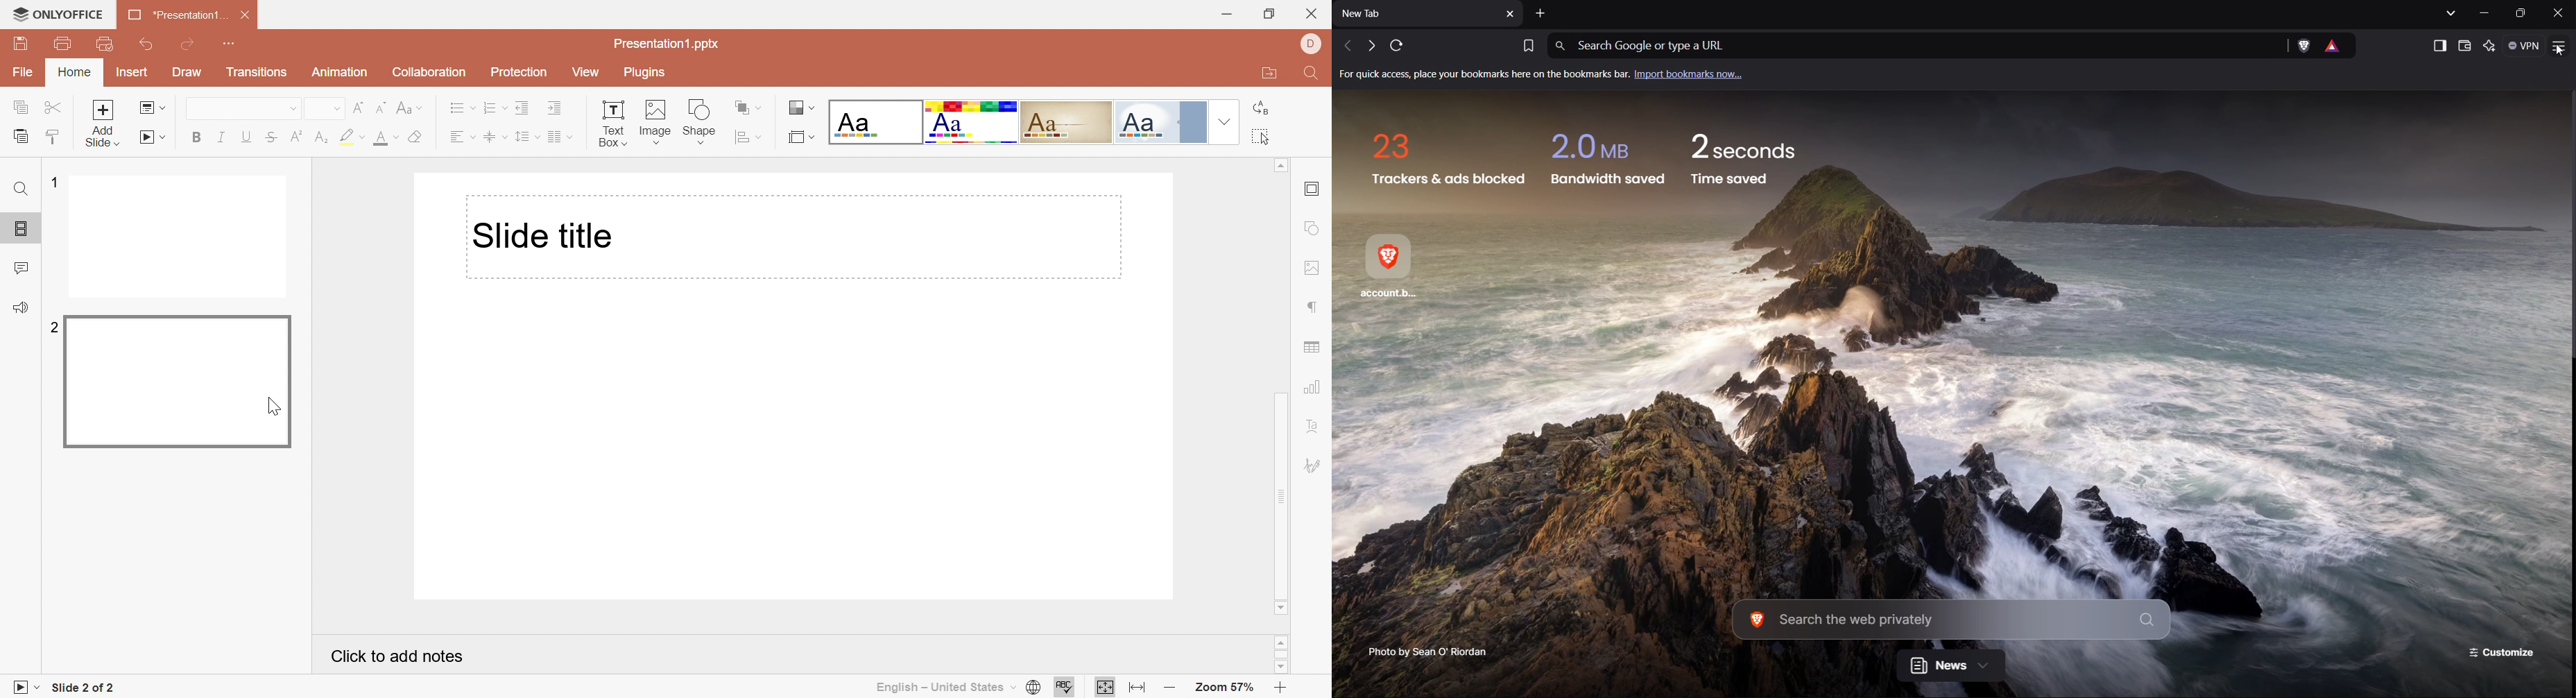 This screenshot has height=700, width=2576. Describe the element at coordinates (20, 105) in the screenshot. I see `Copy` at that location.